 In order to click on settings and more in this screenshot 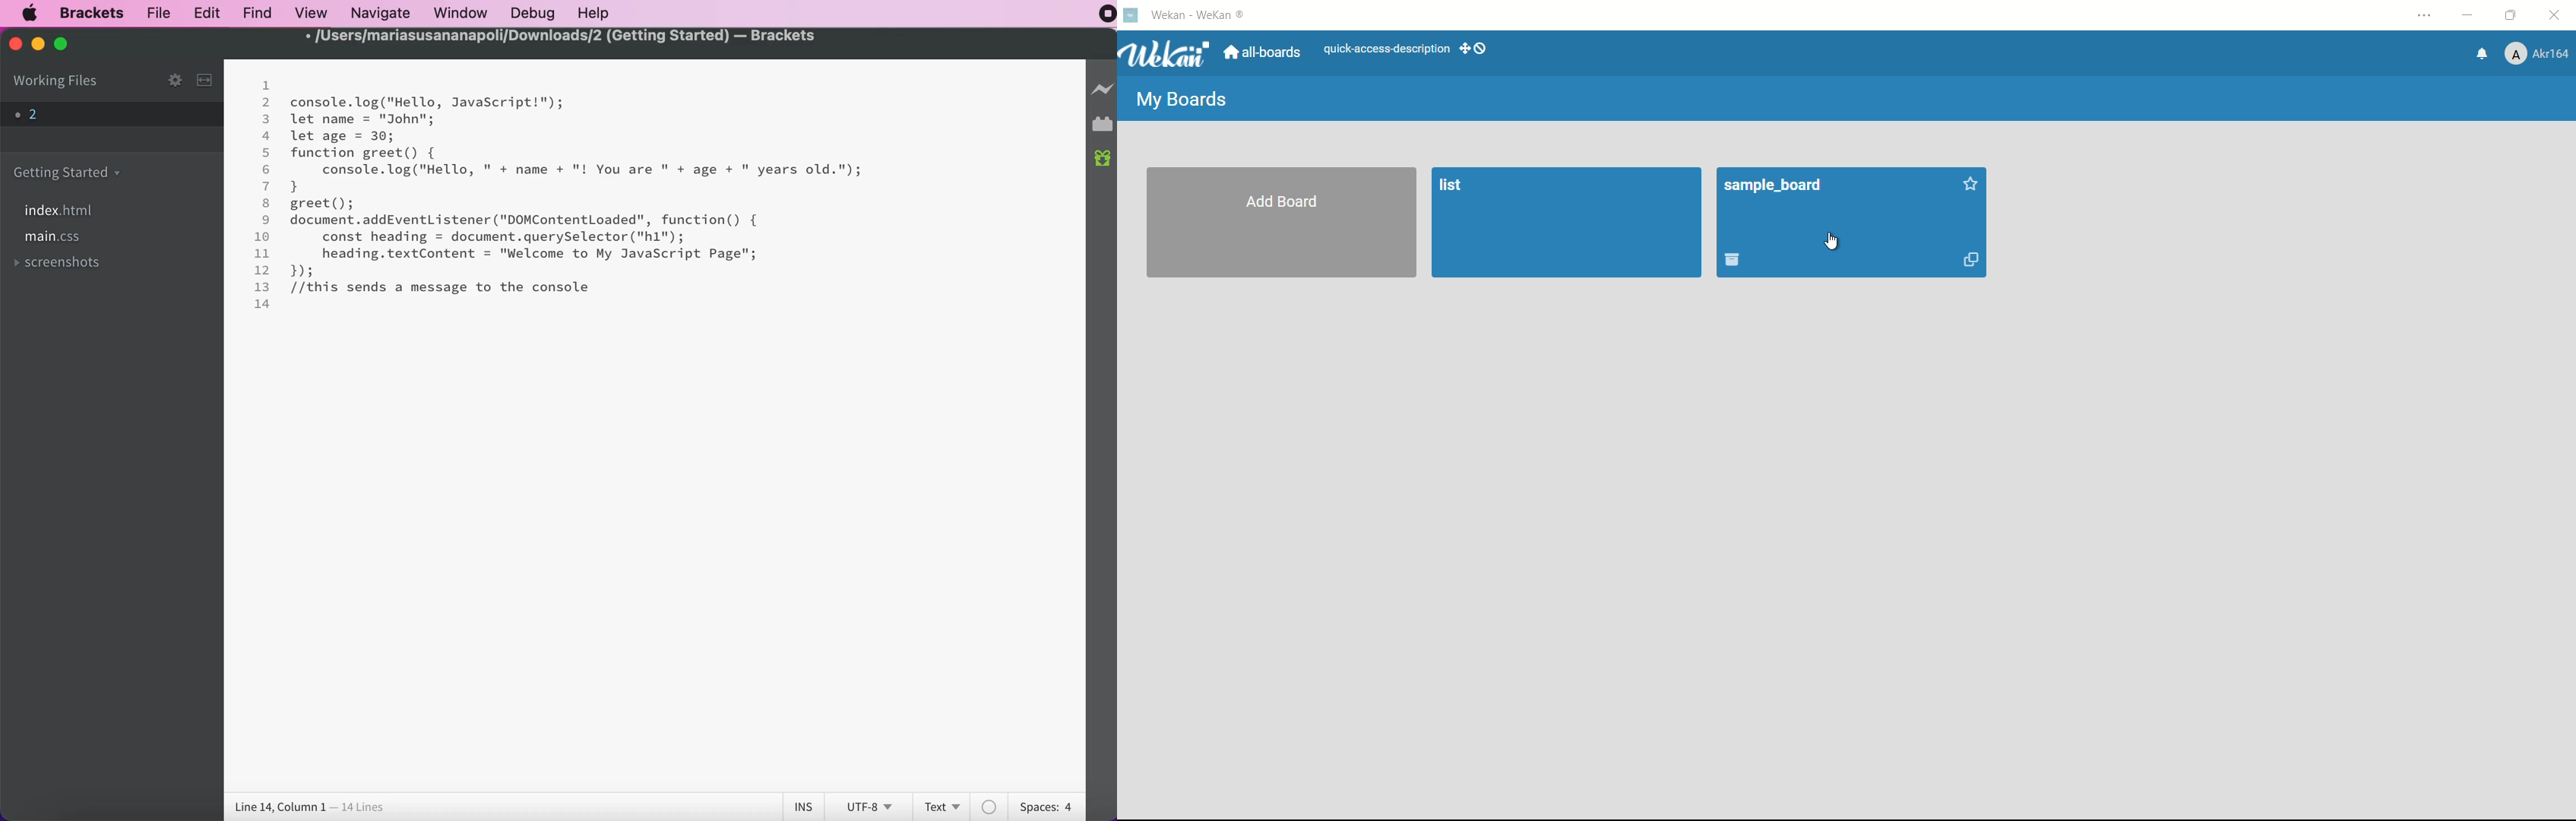, I will do `click(2425, 16)`.